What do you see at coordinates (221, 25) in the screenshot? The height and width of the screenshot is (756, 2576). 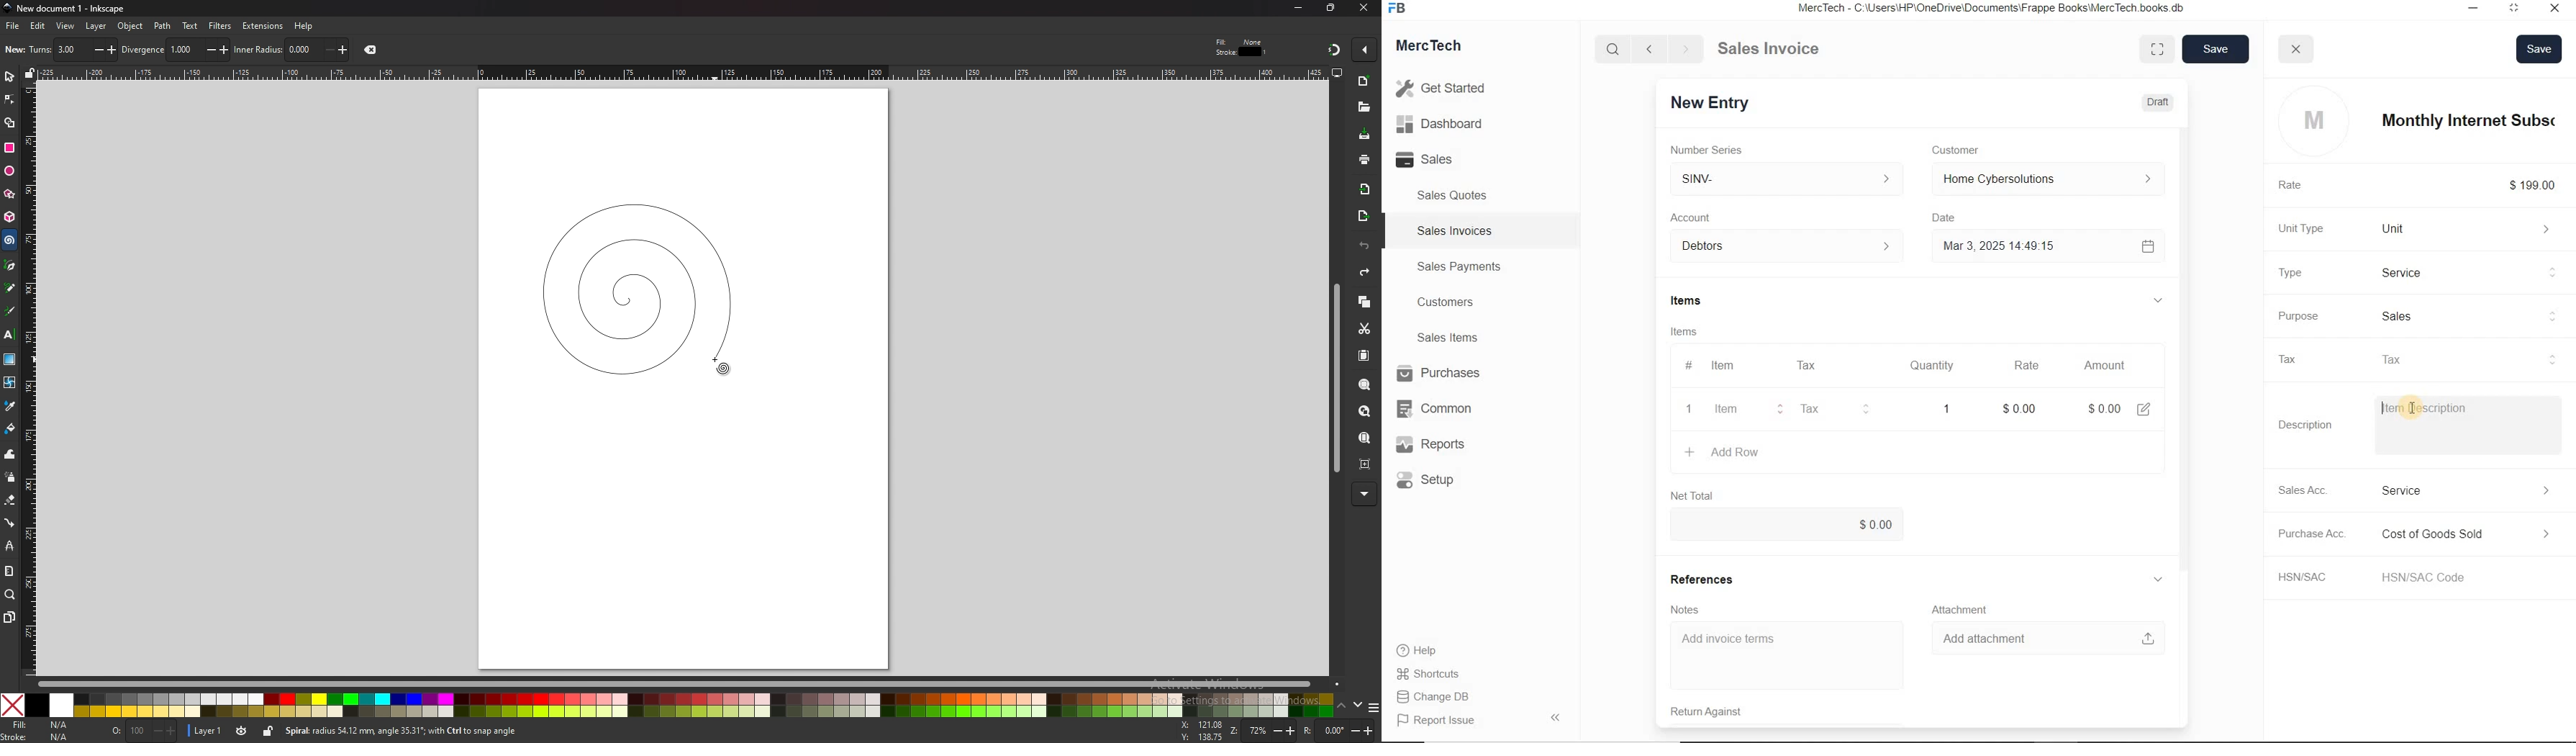 I see `filters` at bounding box center [221, 25].